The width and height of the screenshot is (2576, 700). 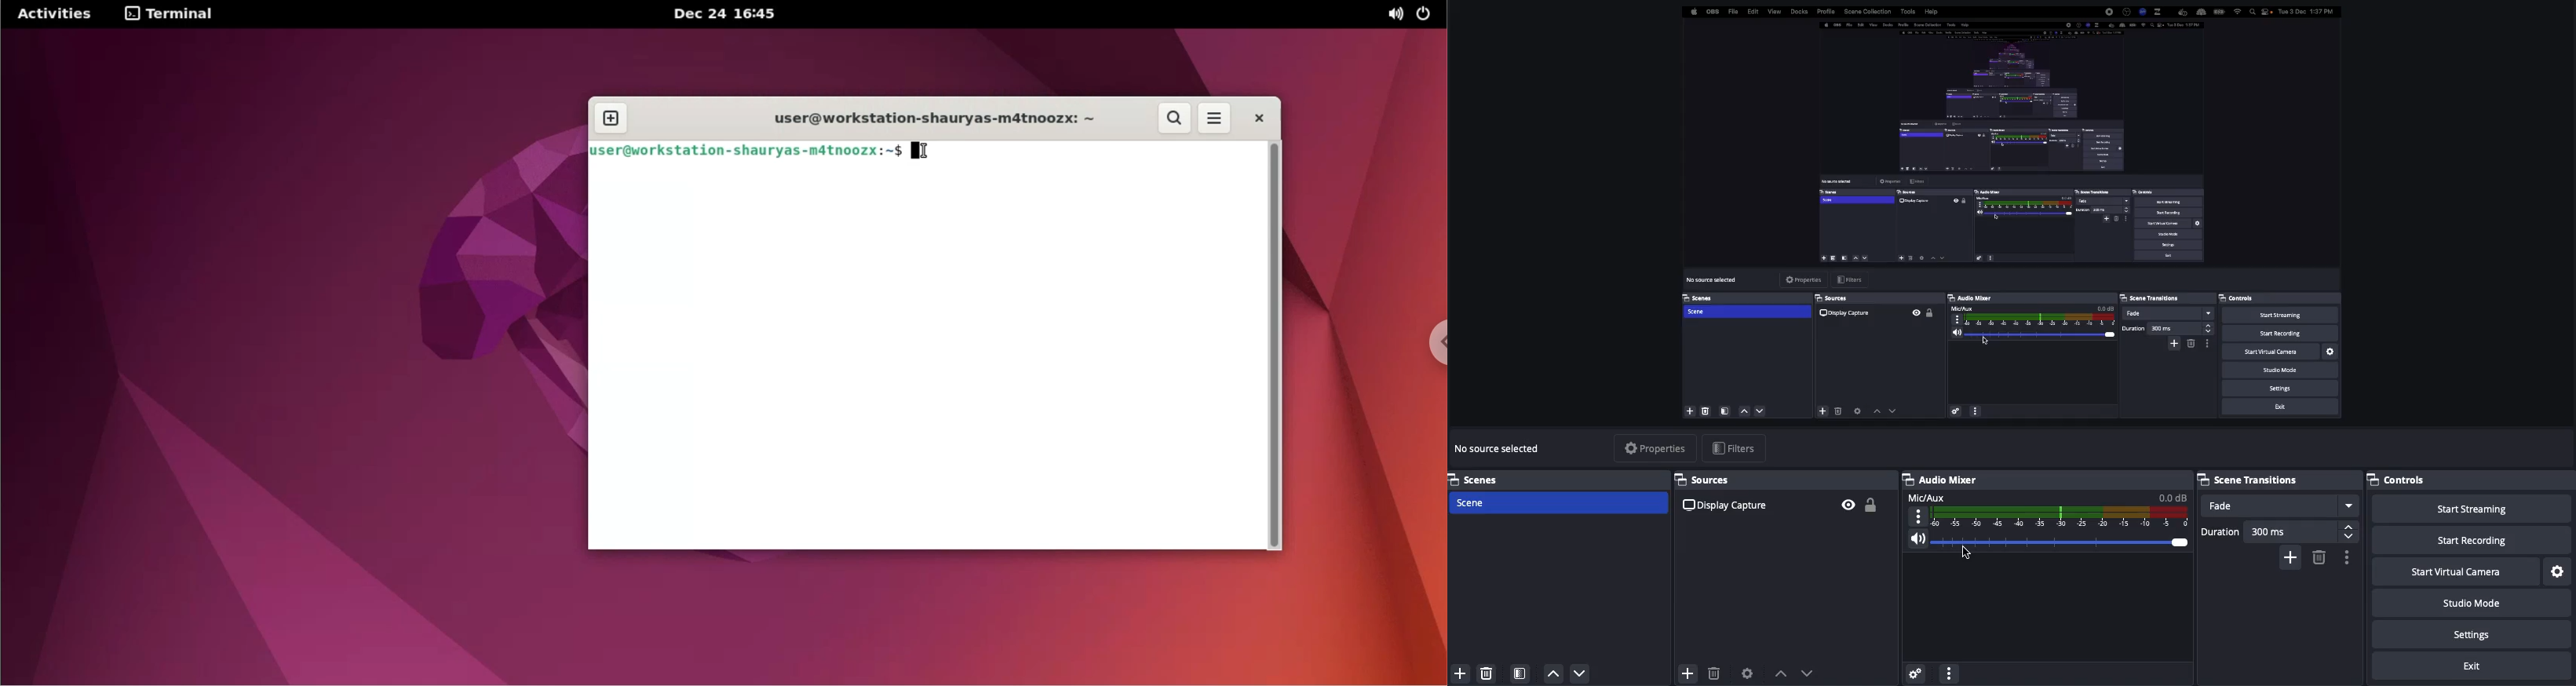 What do you see at coordinates (1458, 673) in the screenshot?
I see `Add` at bounding box center [1458, 673].